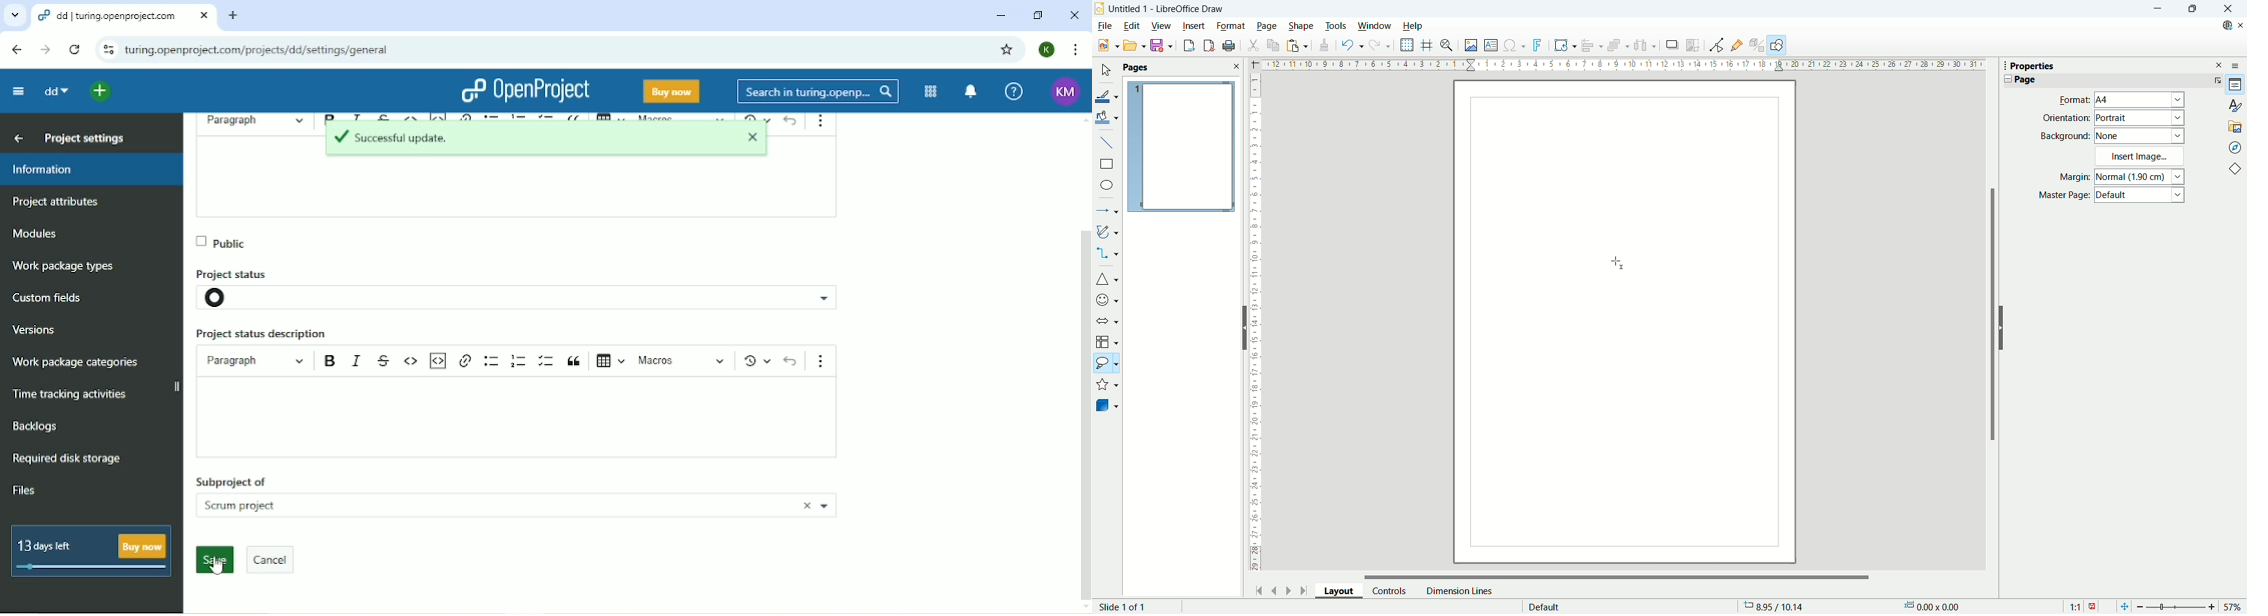  I want to click on undo, so click(1350, 45).